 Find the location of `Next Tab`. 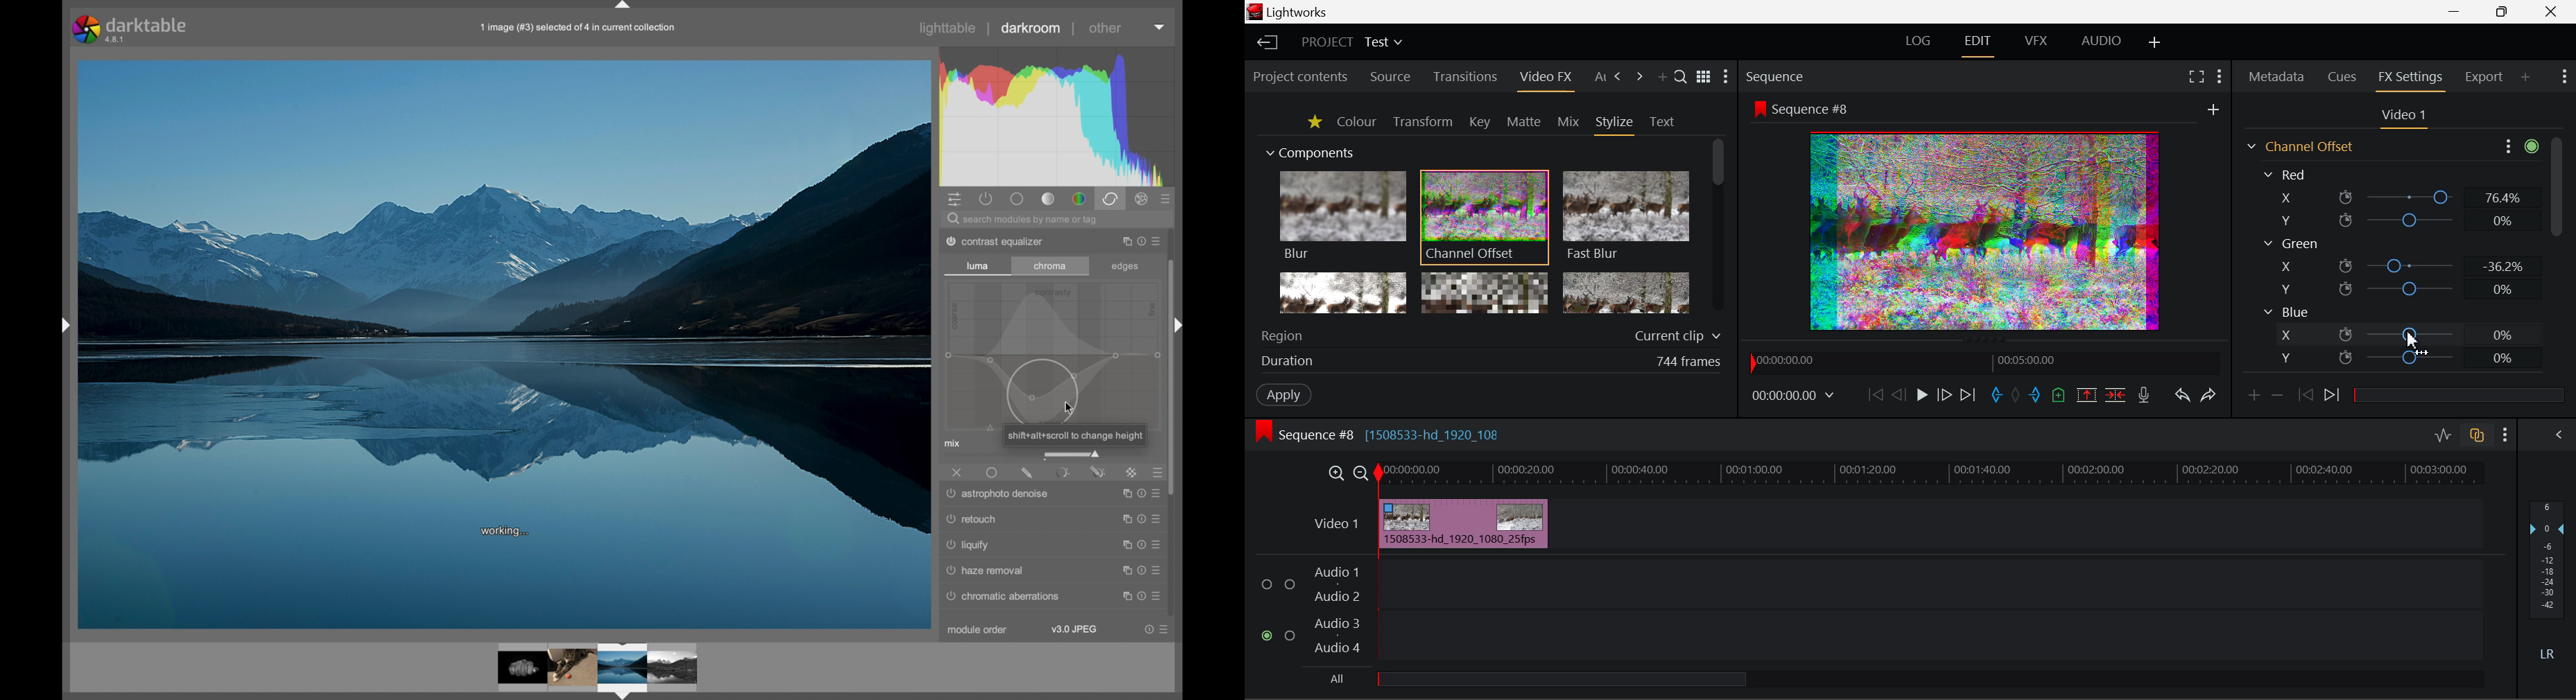

Next Tab is located at coordinates (1639, 77).